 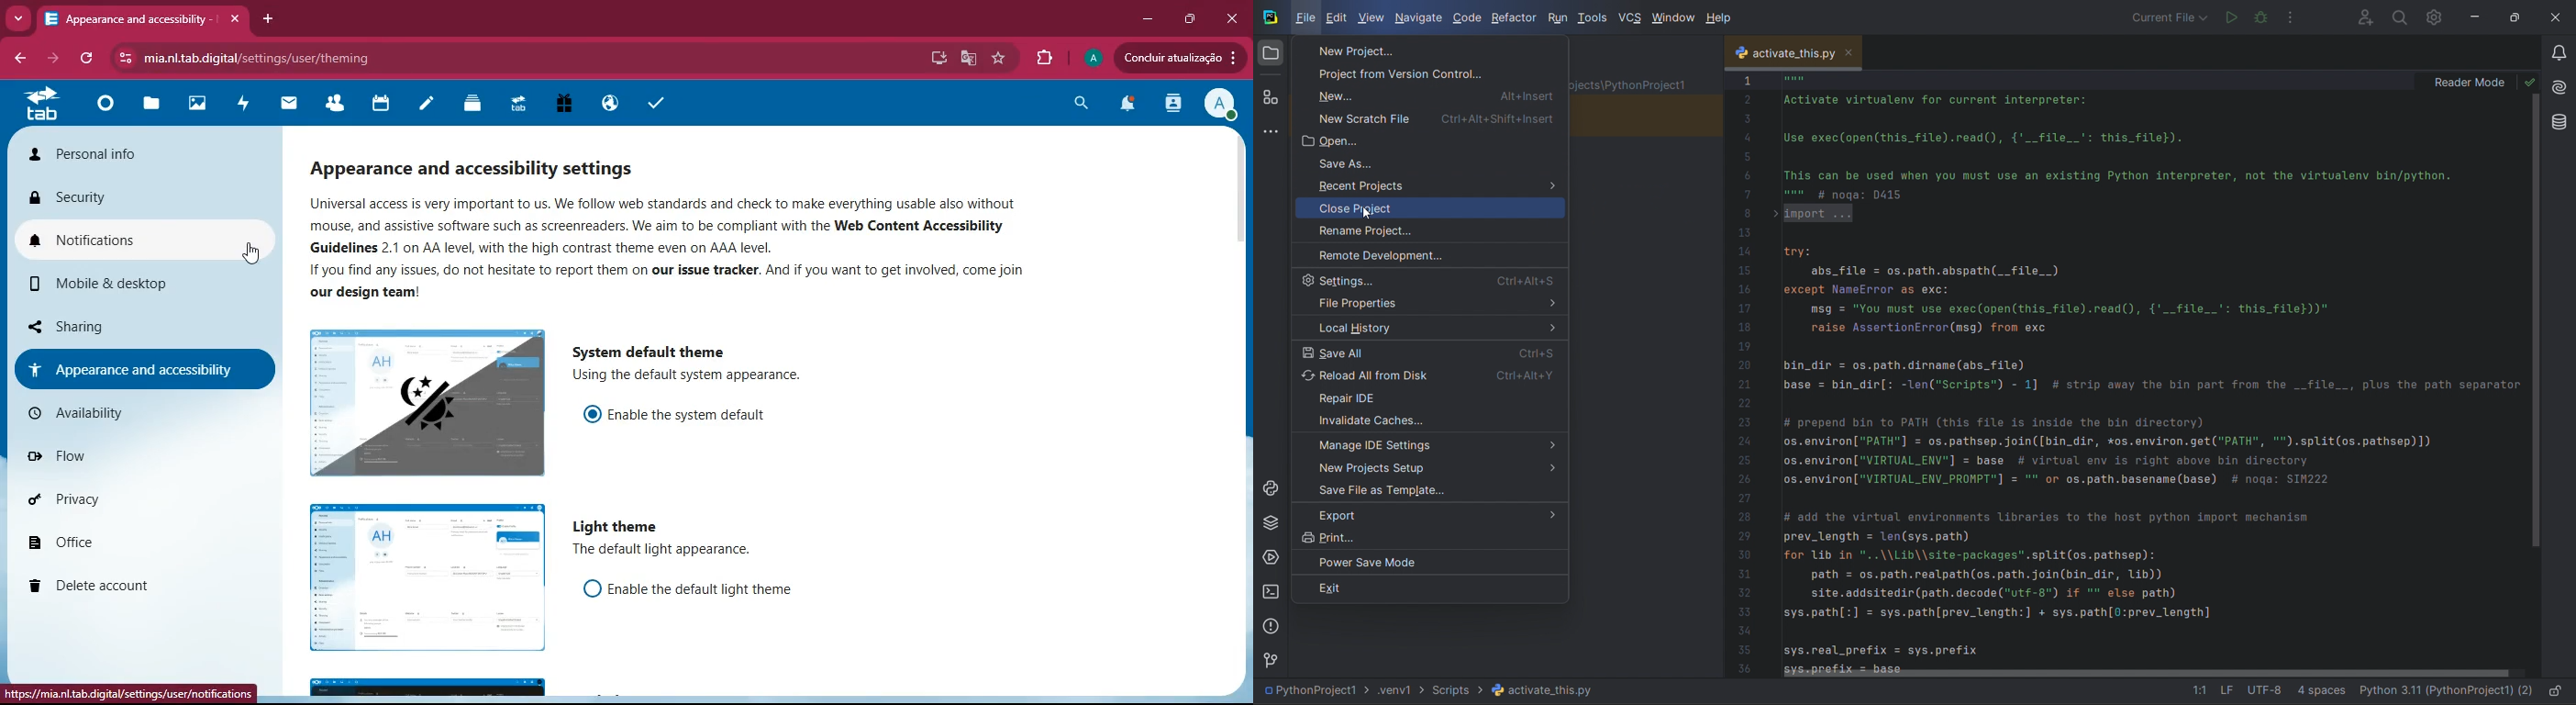 What do you see at coordinates (137, 196) in the screenshot?
I see `security` at bounding box center [137, 196].